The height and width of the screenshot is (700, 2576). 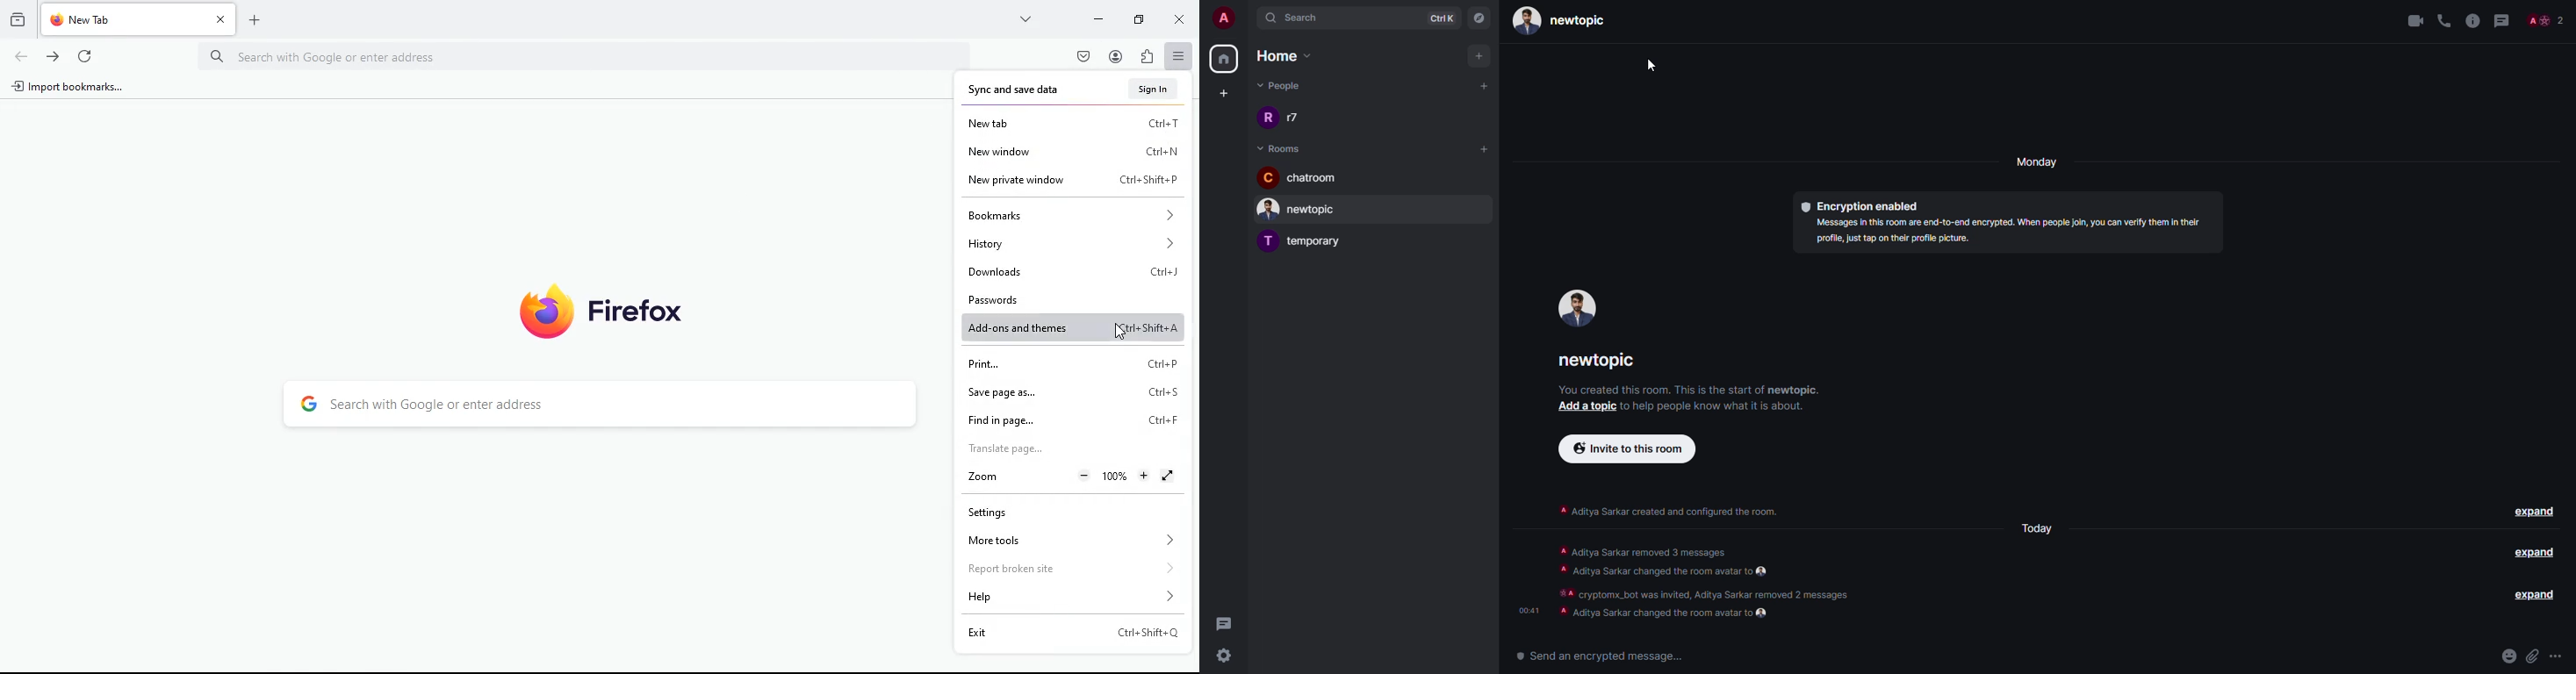 I want to click on search, so click(x=599, y=404).